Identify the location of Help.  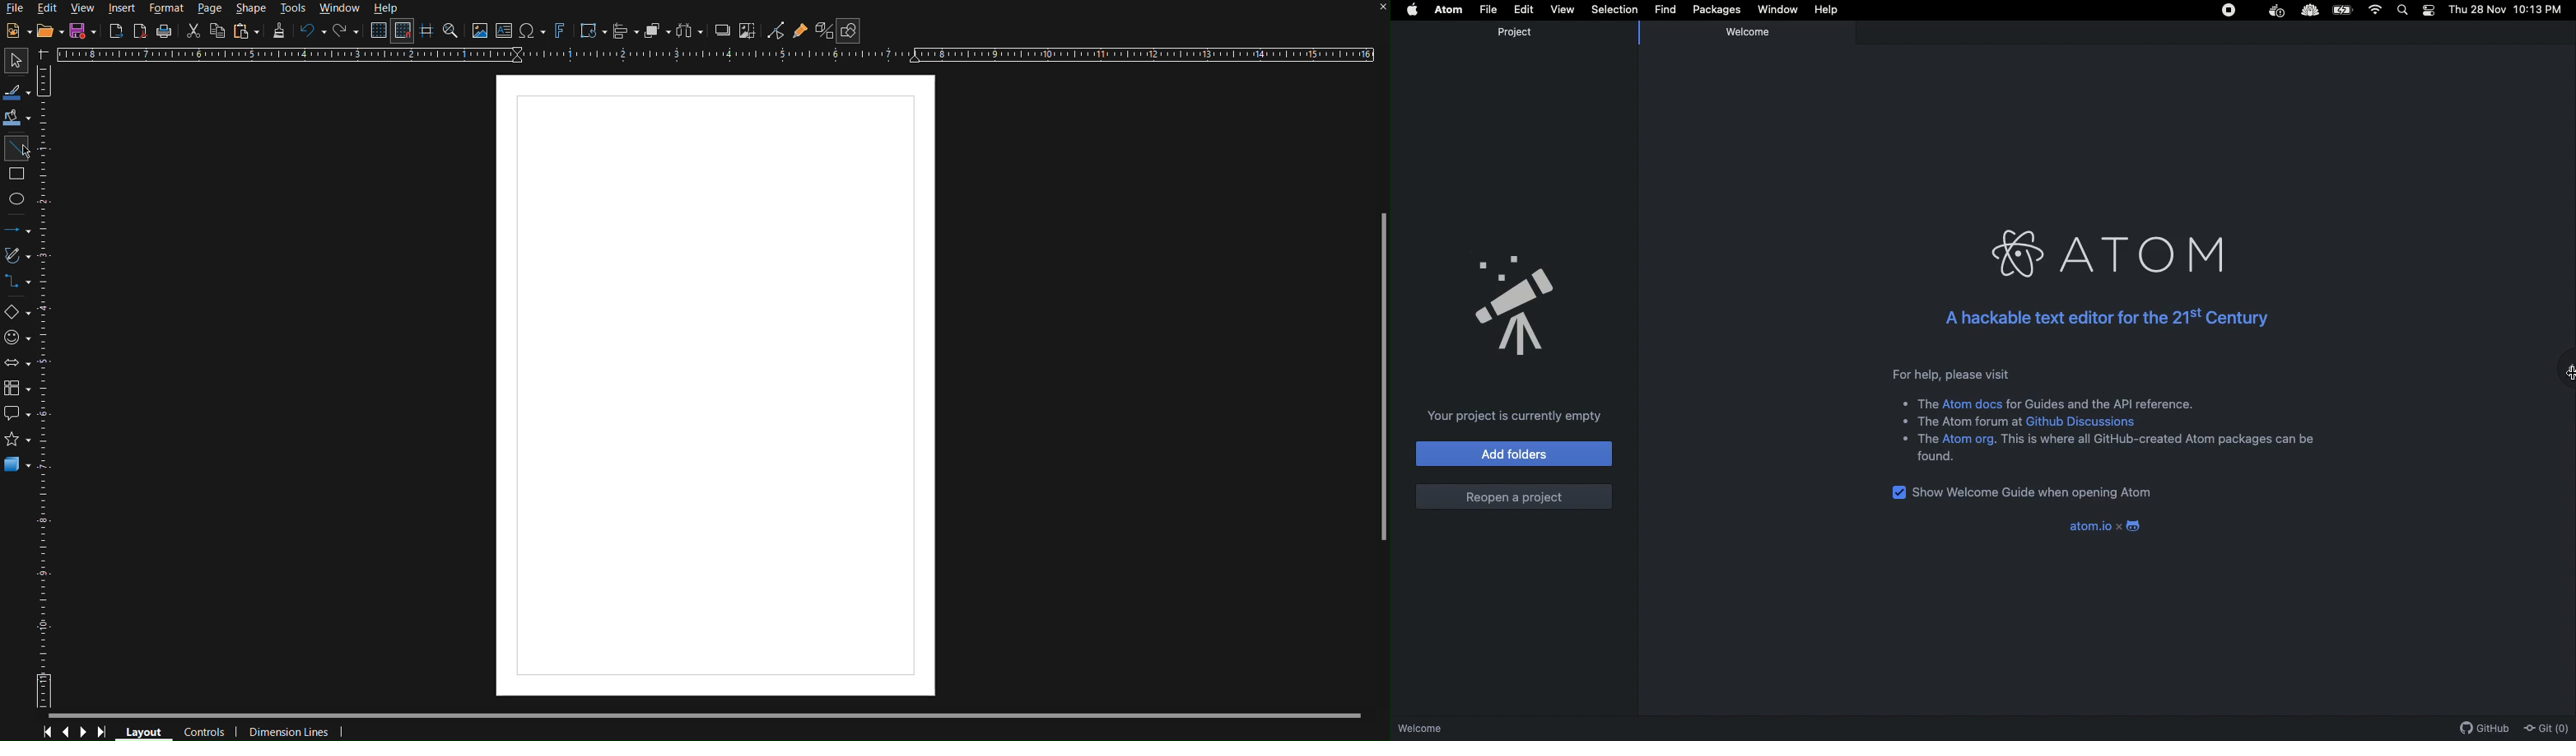
(384, 9).